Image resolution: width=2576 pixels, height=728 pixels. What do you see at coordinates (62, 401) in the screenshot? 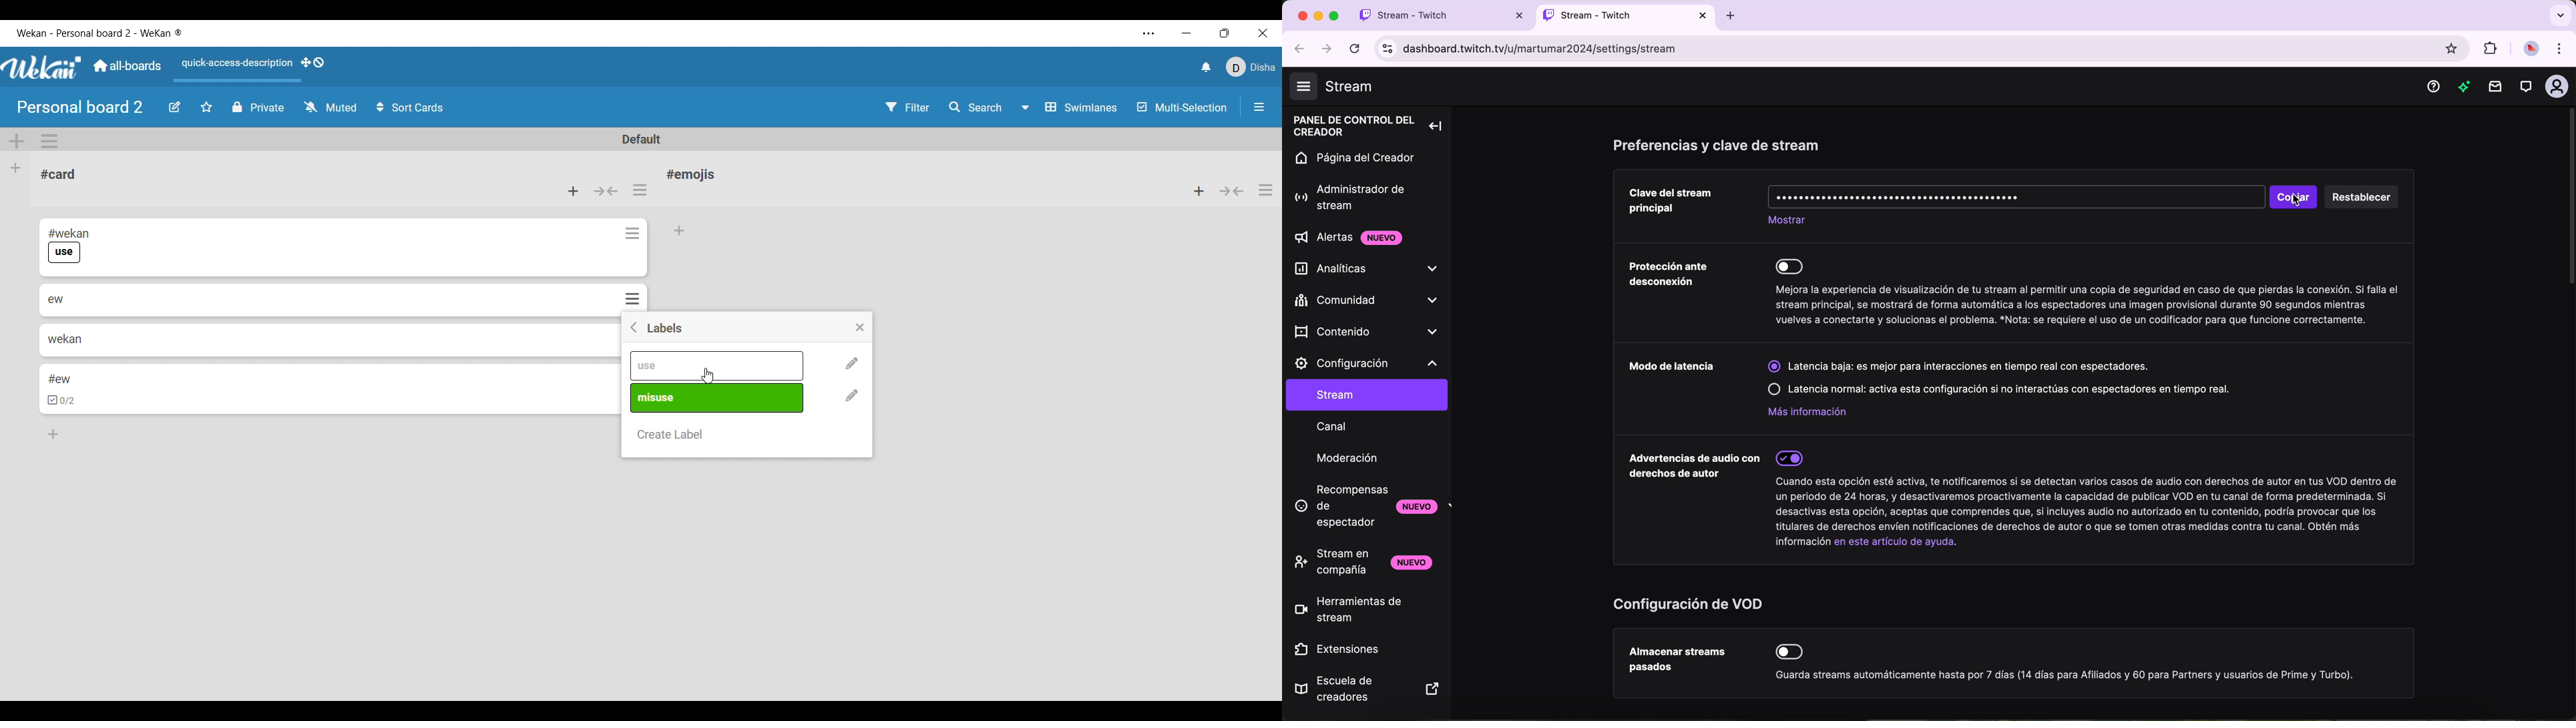
I see `checkbox ` at bounding box center [62, 401].